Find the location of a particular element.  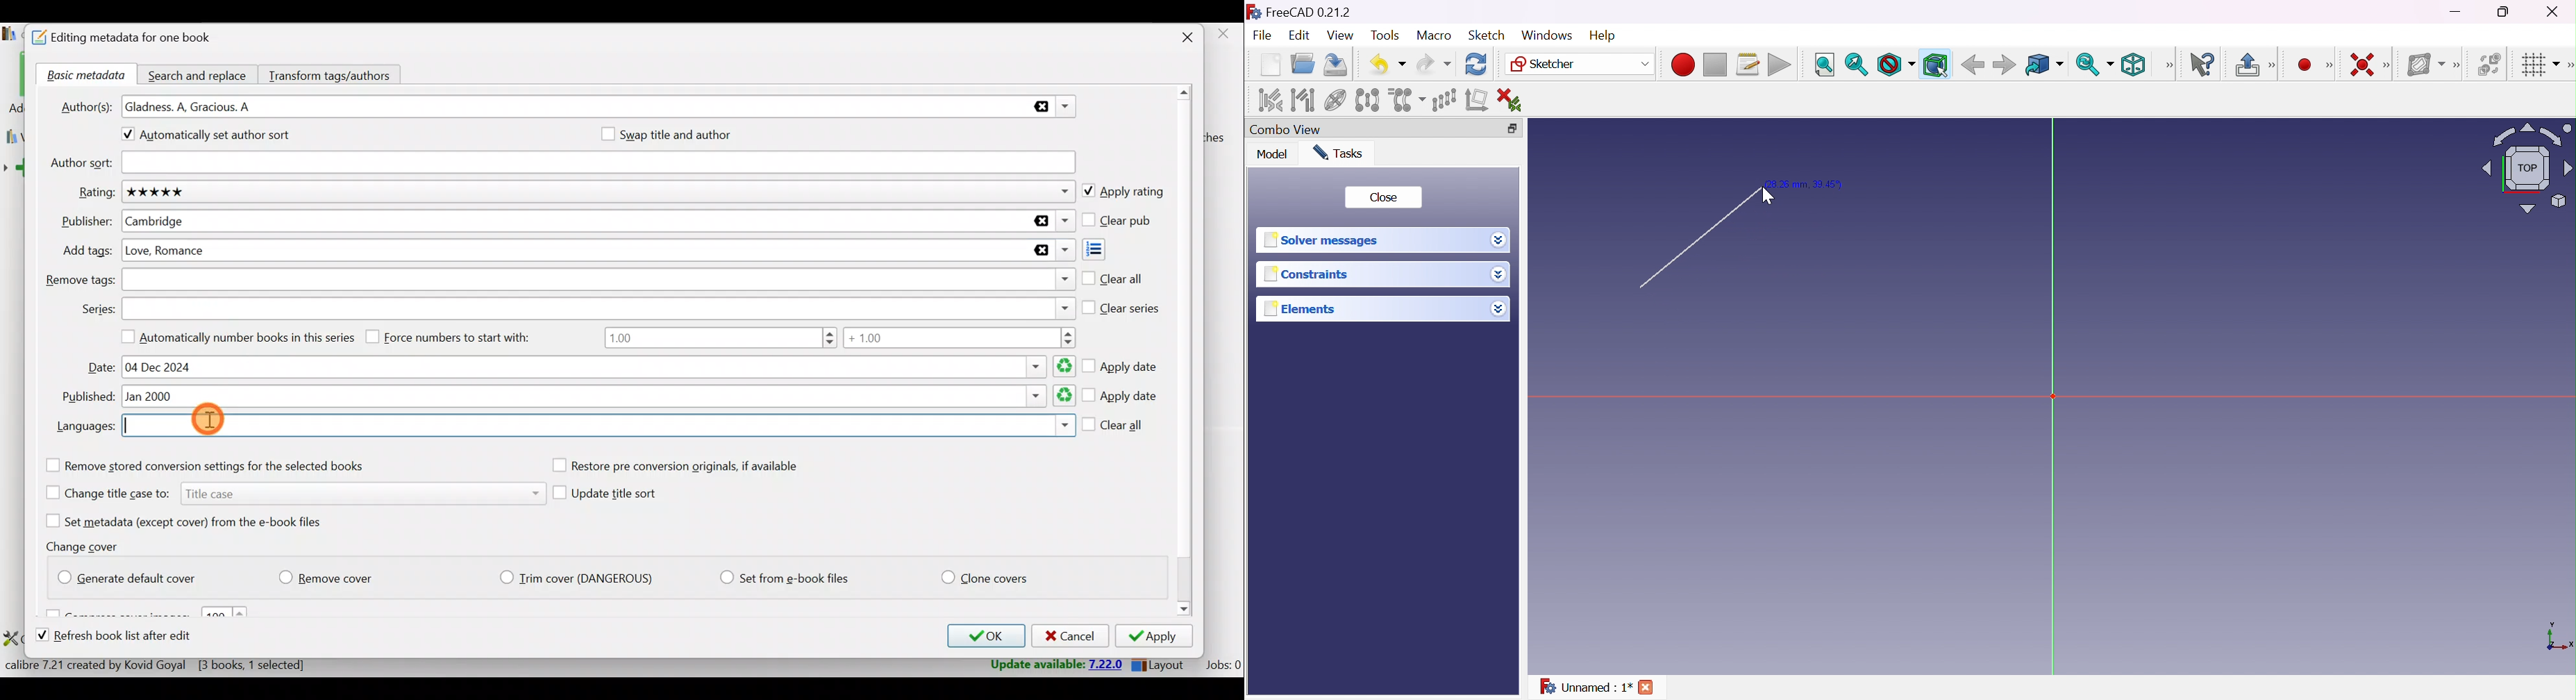

Published is located at coordinates (599, 397).